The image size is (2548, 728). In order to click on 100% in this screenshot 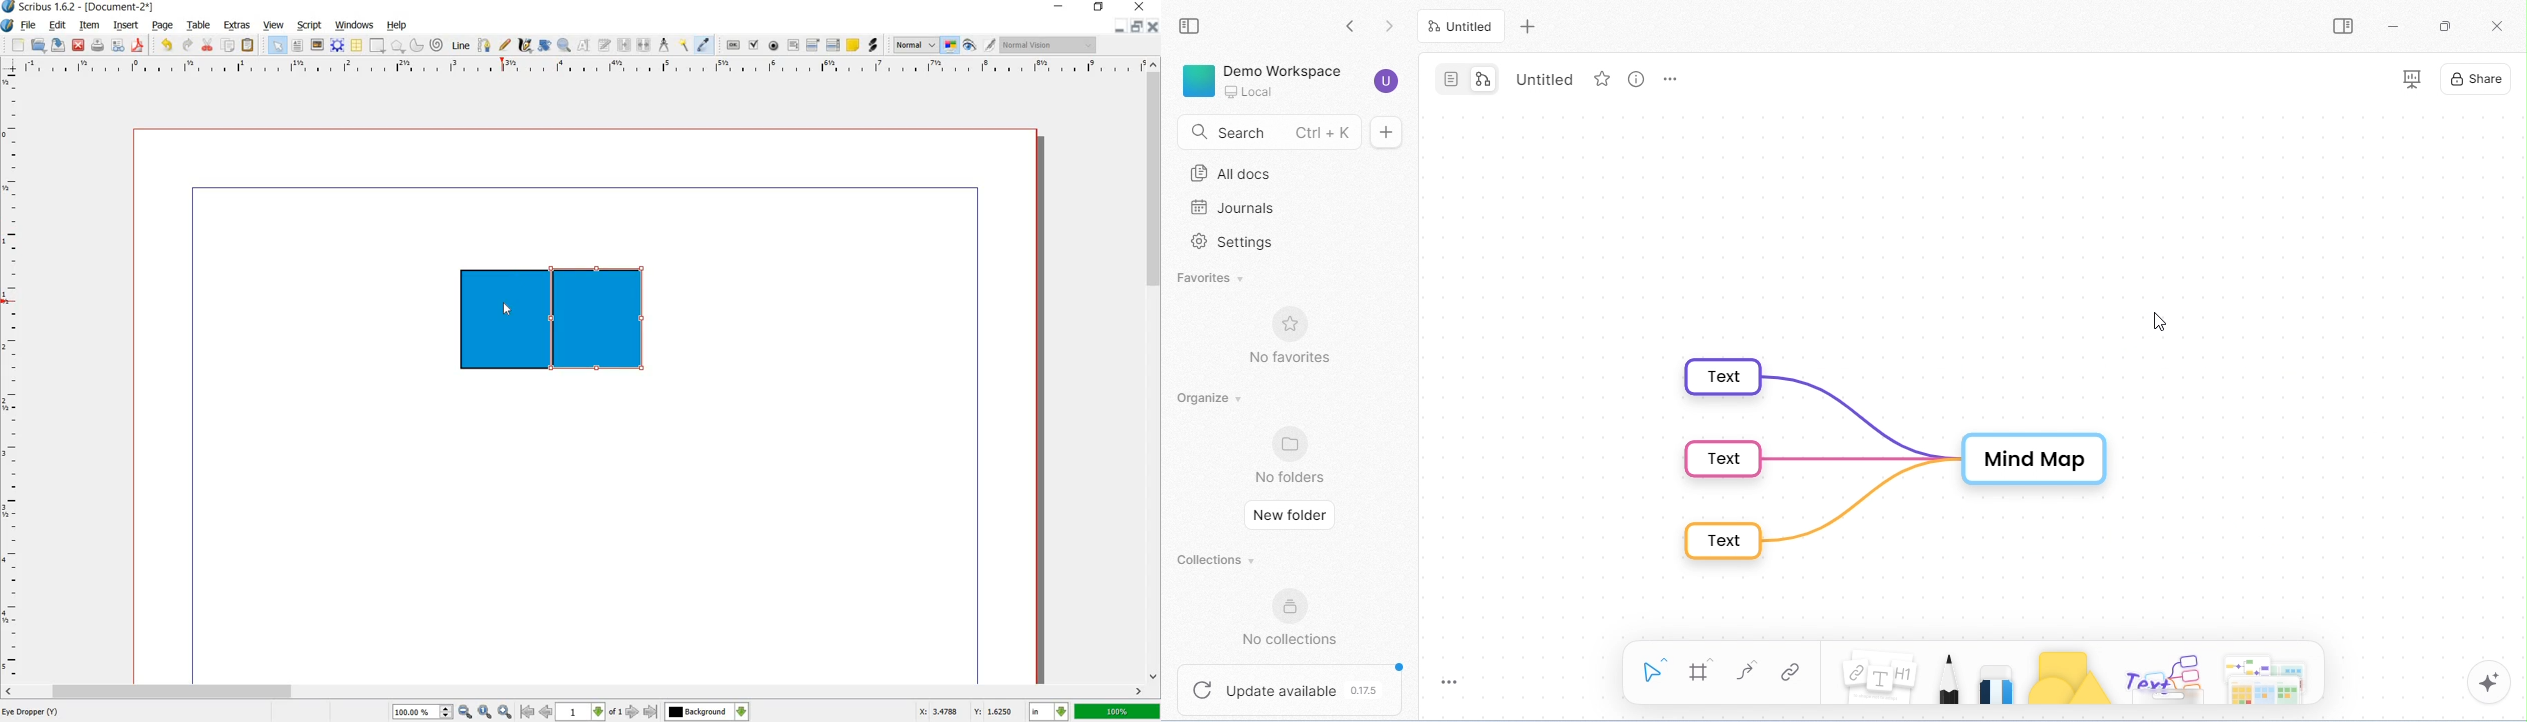, I will do `click(1119, 712)`.